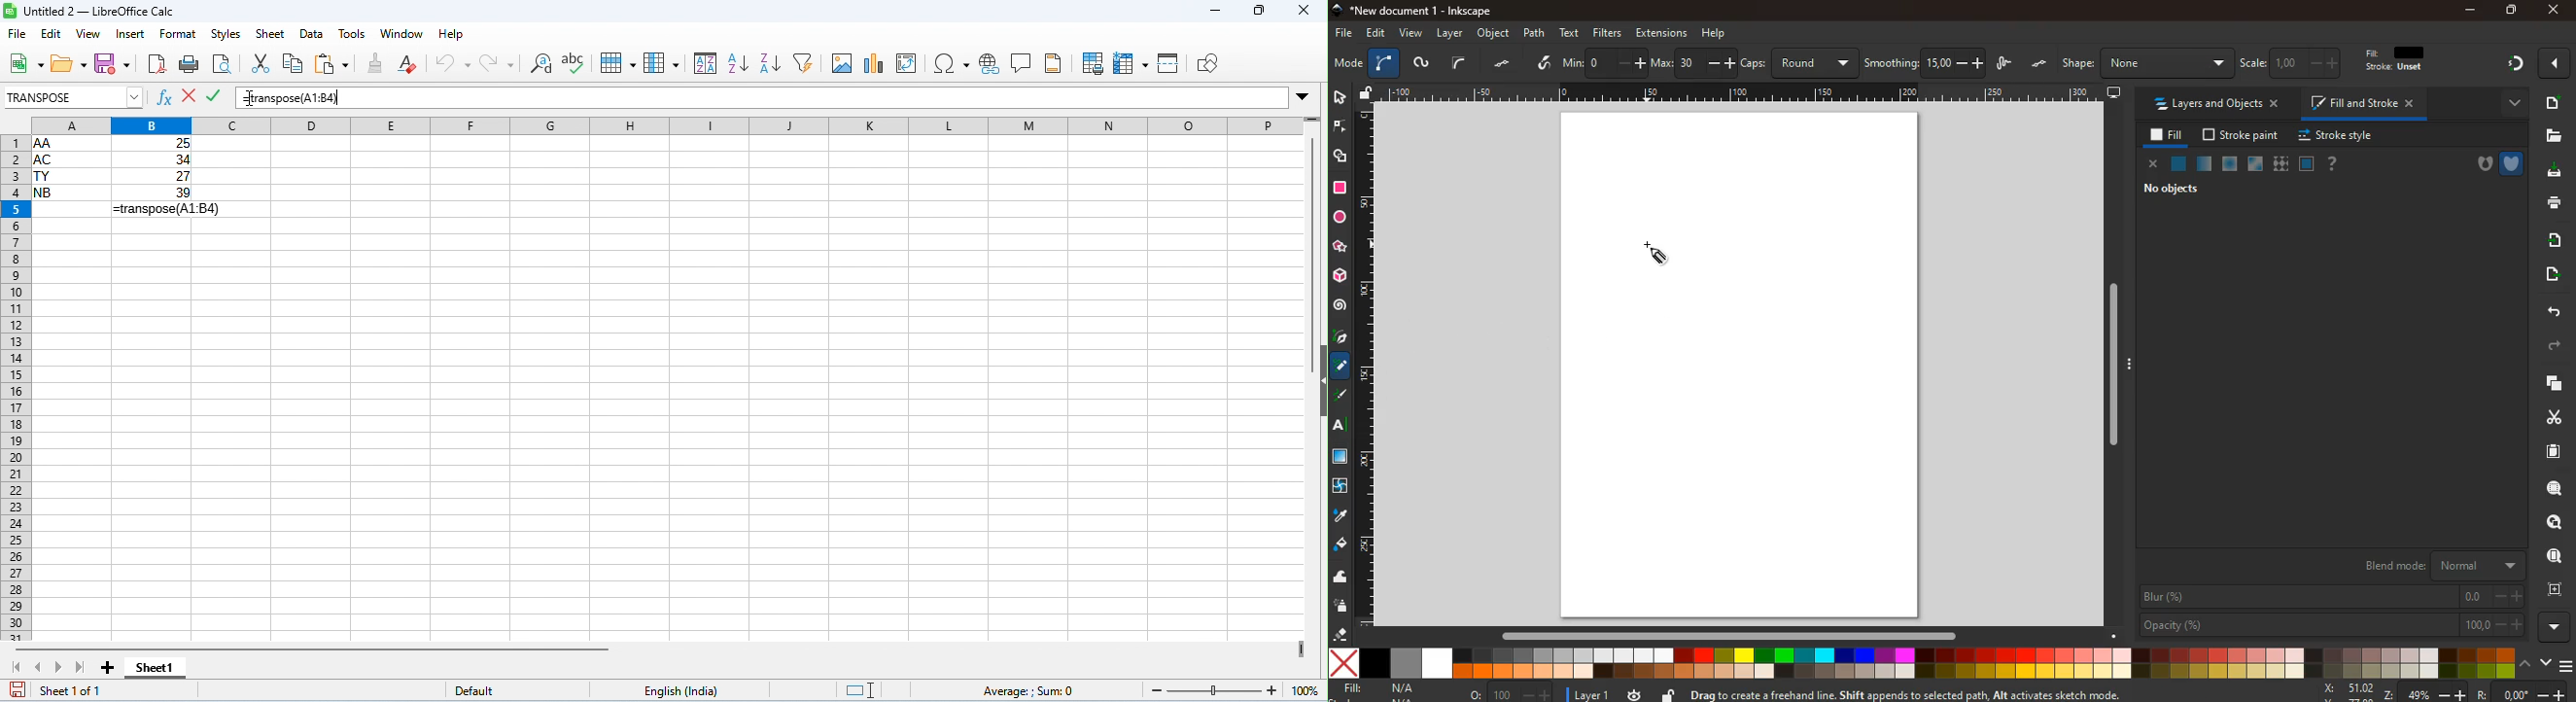 The height and width of the screenshot is (728, 2576). I want to click on screen, so click(2115, 91).